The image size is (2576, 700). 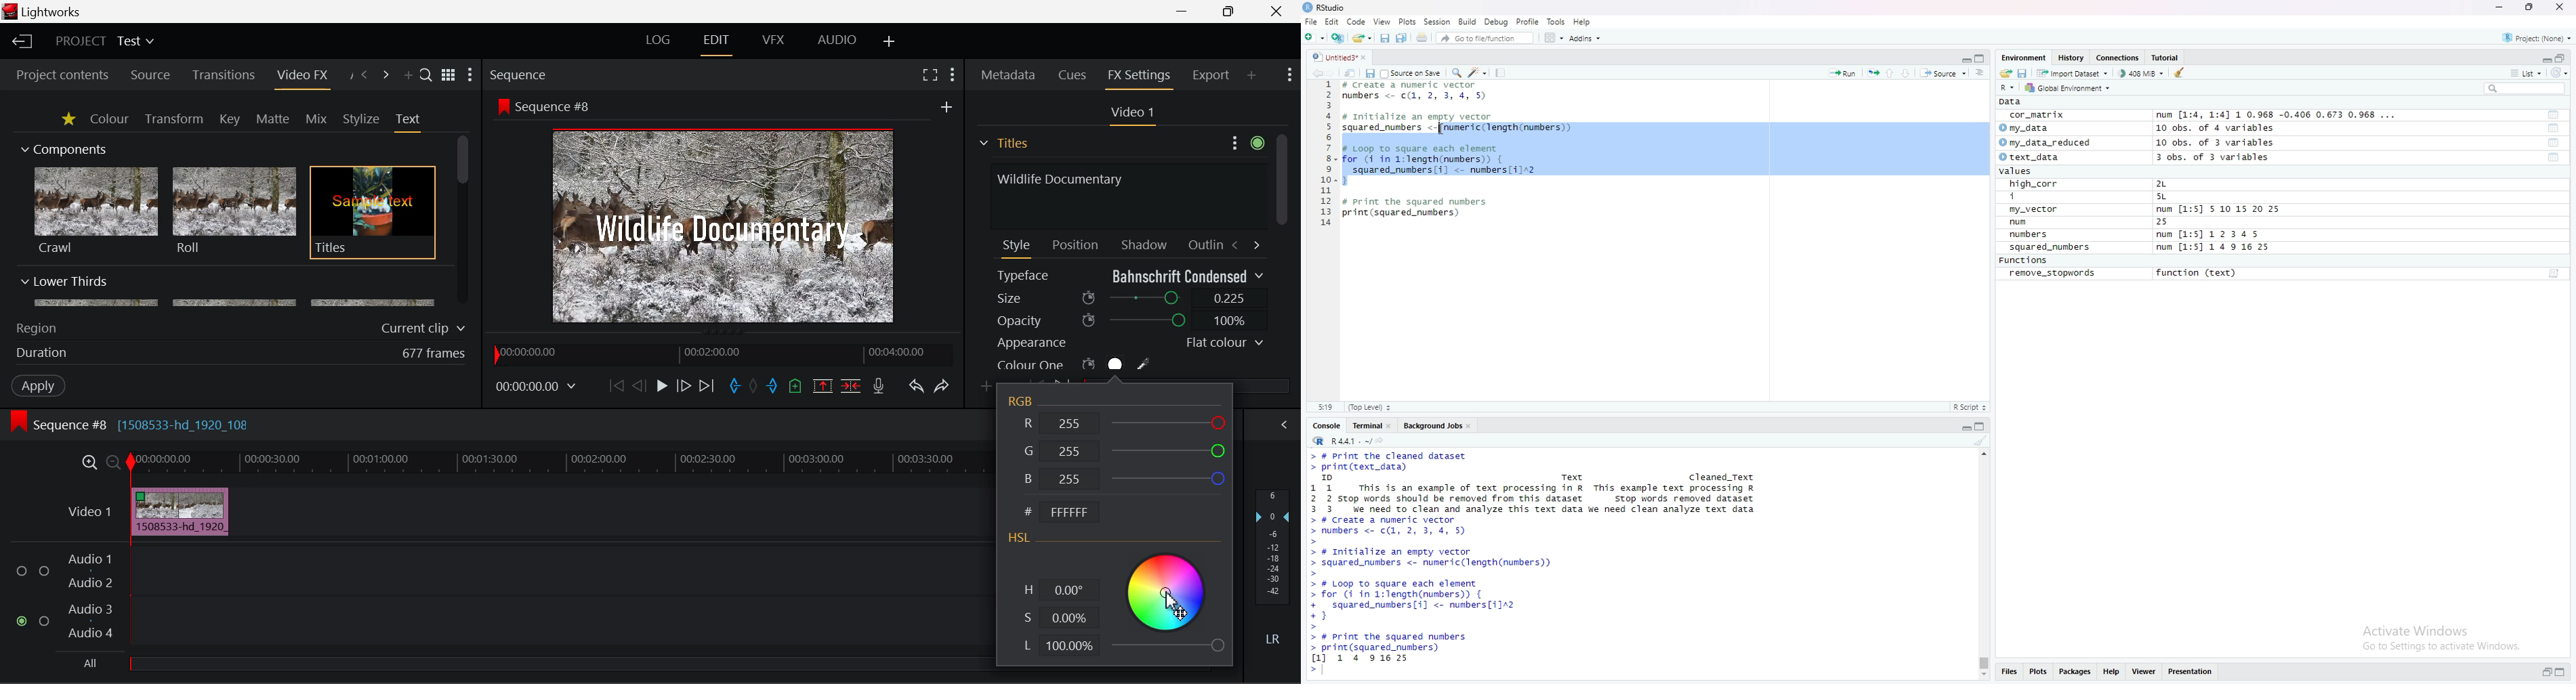 What do you see at coordinates (2032, 235) in the screenshot?
I see `numbers` at bounding box center [2032, 235].